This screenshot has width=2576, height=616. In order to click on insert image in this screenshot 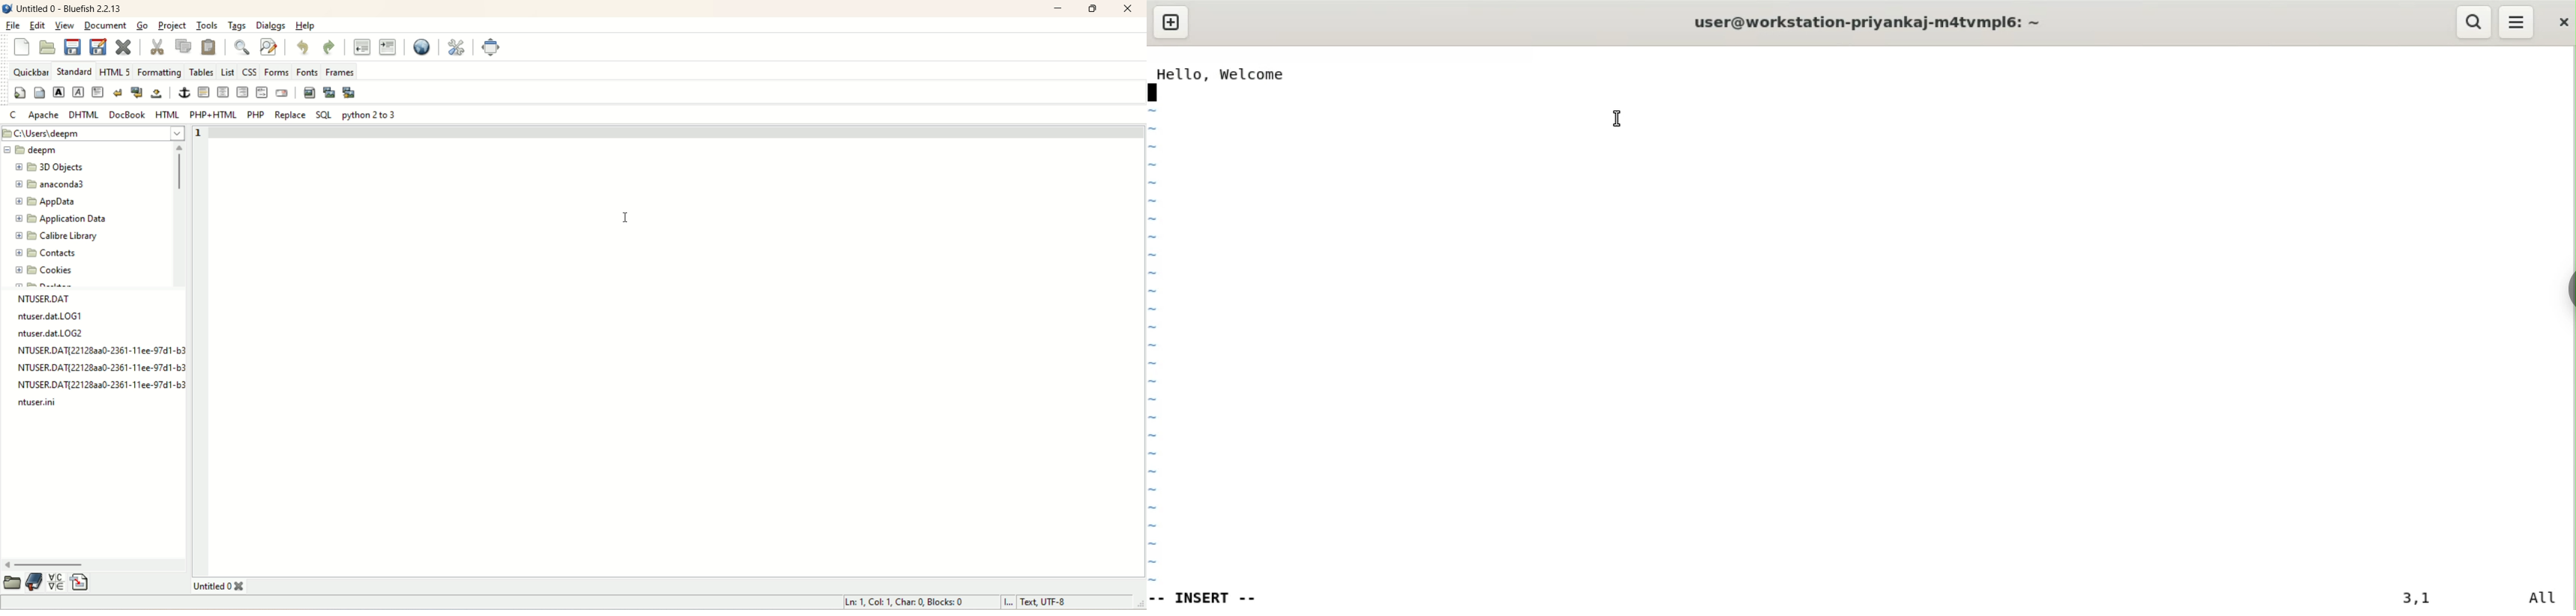, I will do `click(309, 91)`.